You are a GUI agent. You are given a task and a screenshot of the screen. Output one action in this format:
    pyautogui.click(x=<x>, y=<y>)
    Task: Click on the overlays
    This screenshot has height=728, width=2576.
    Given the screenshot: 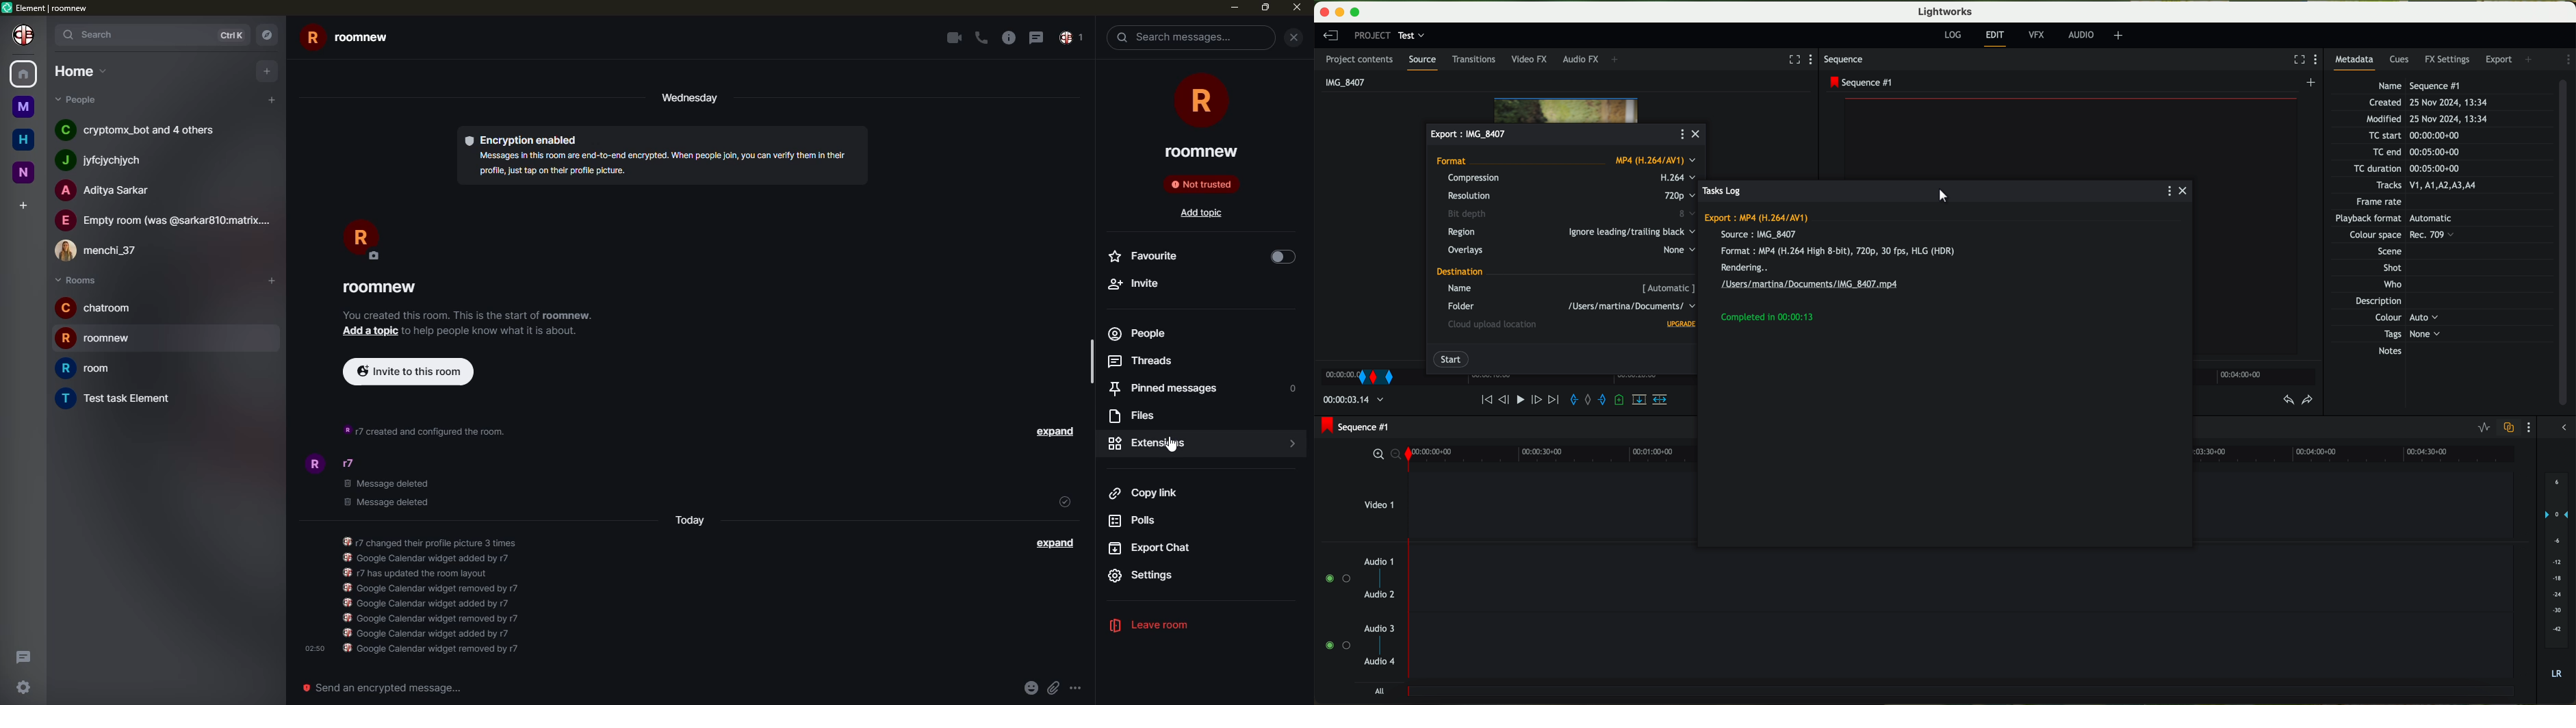 What is the action you would take?
    pyautogui.click(x=1570, y=251)
    